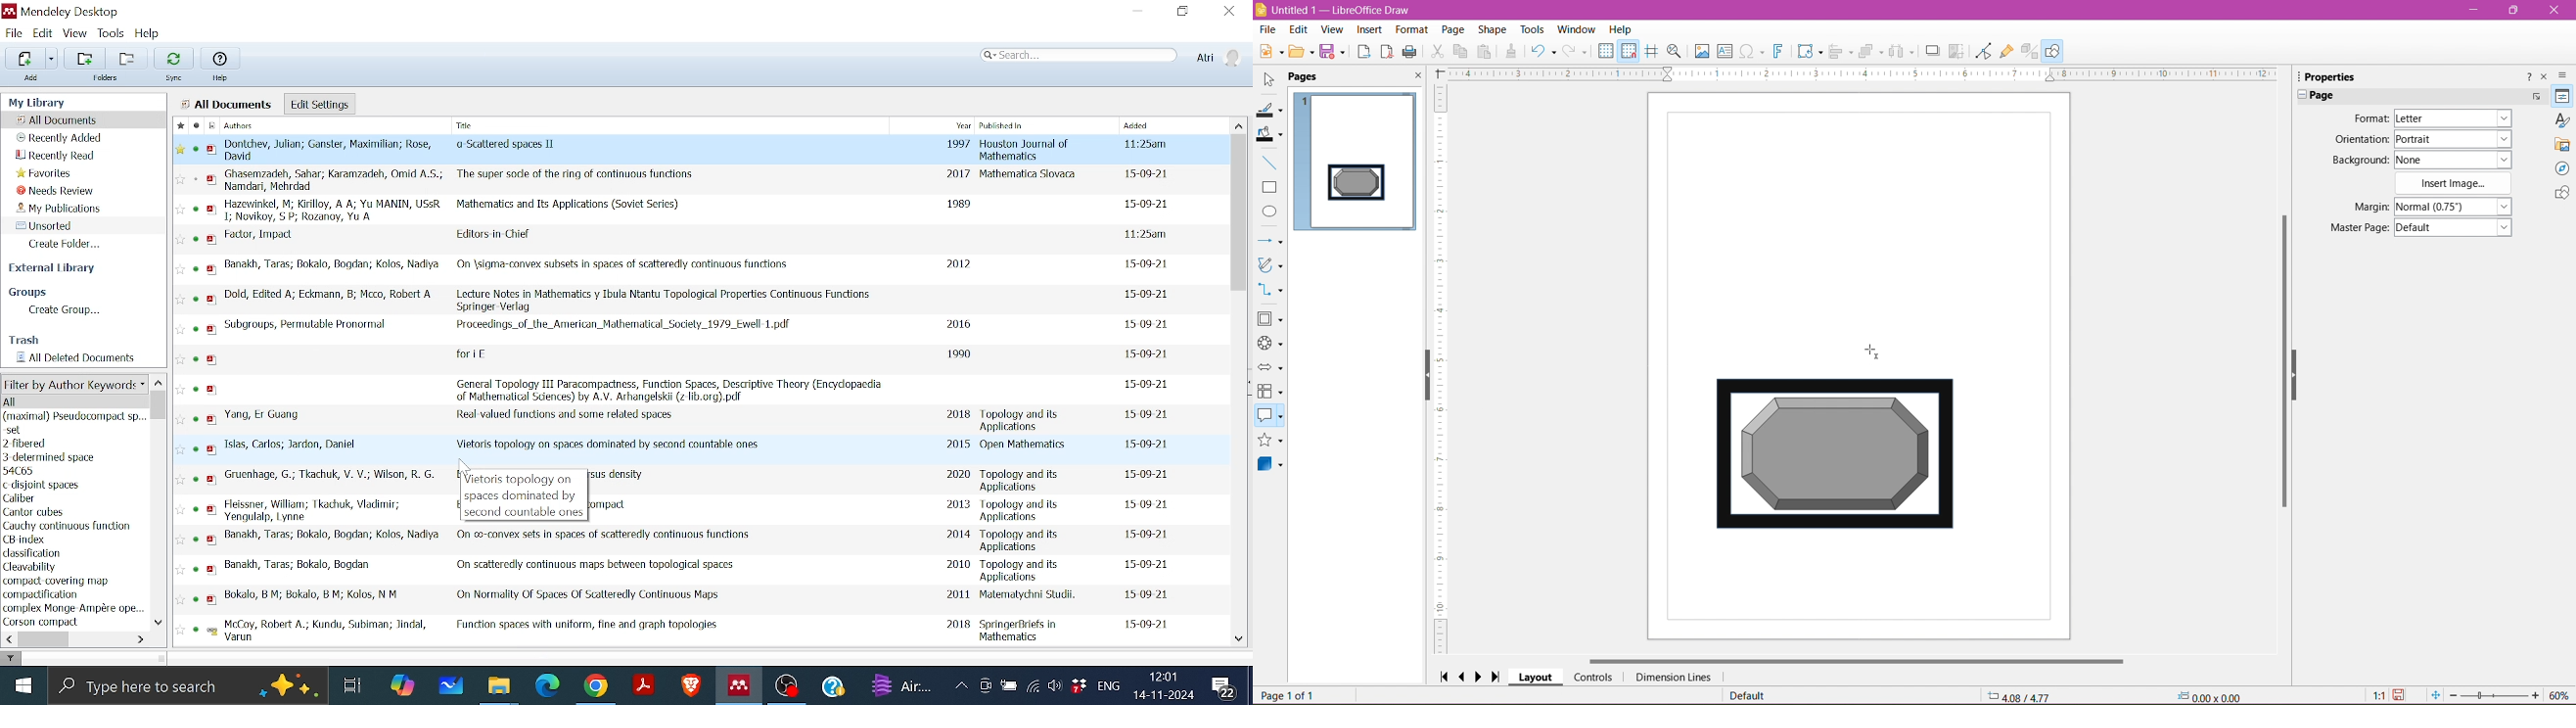 Image resolution: width=2576 pixels, height=728 pixels. What do you see at coordinates (1183, 12) in the screenshot?
I see `Restore down` at bounding box center [1183, 12].